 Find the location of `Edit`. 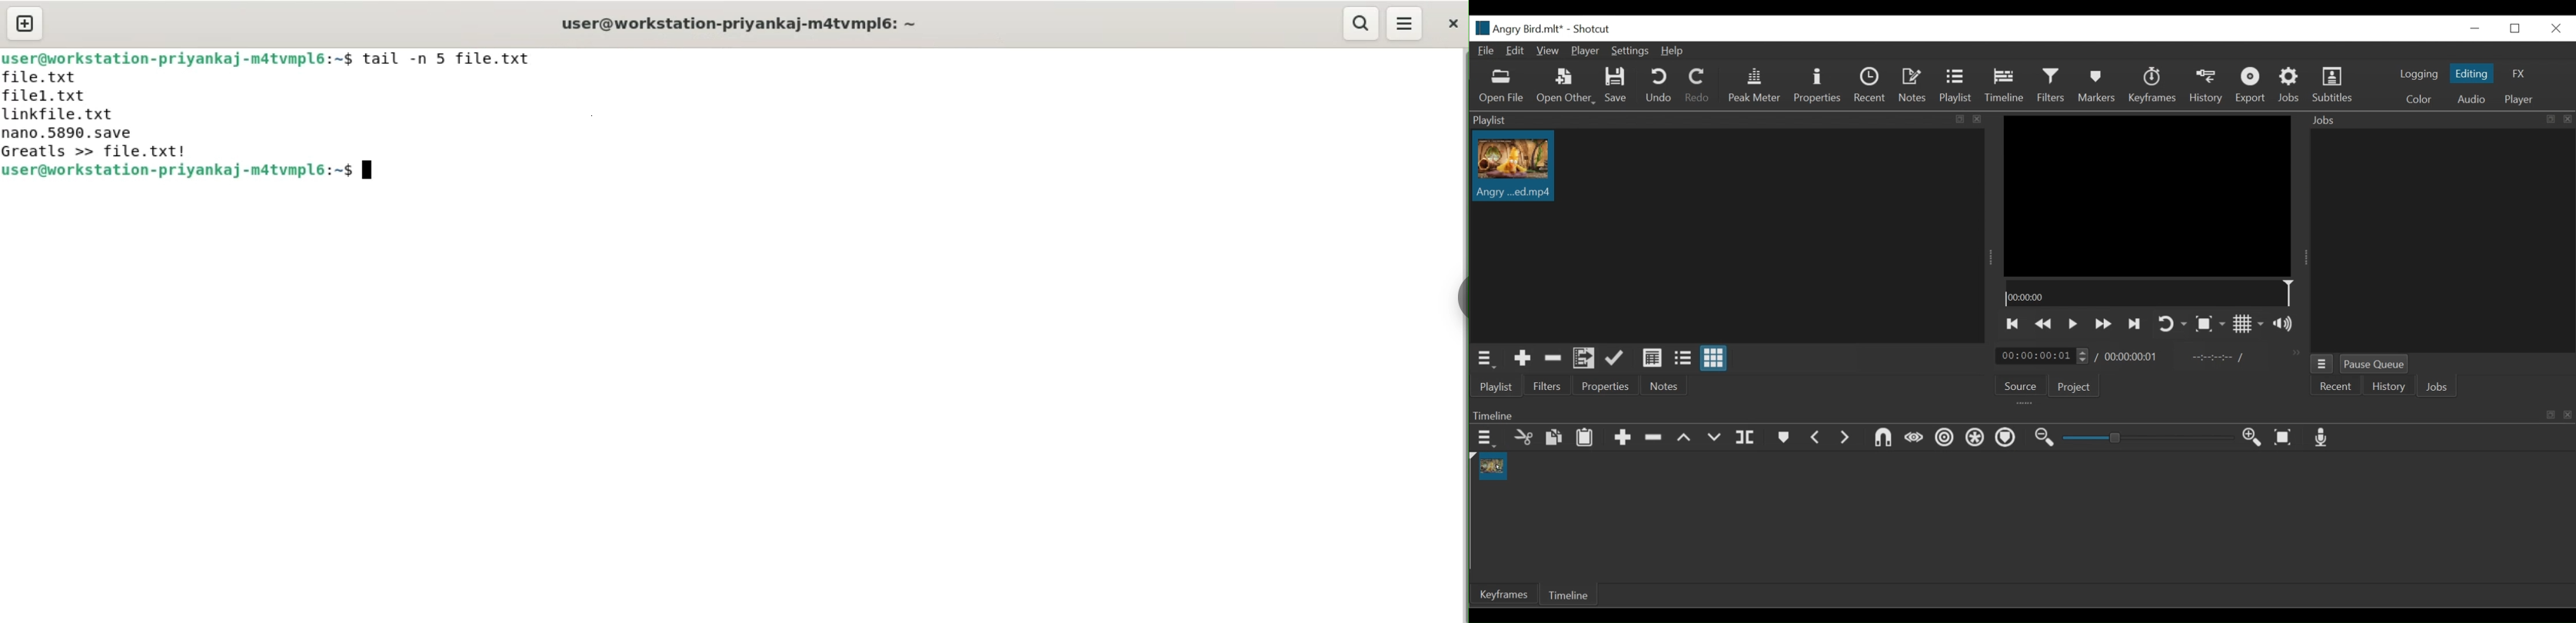

Edit is located at coordinates (1517, 51).